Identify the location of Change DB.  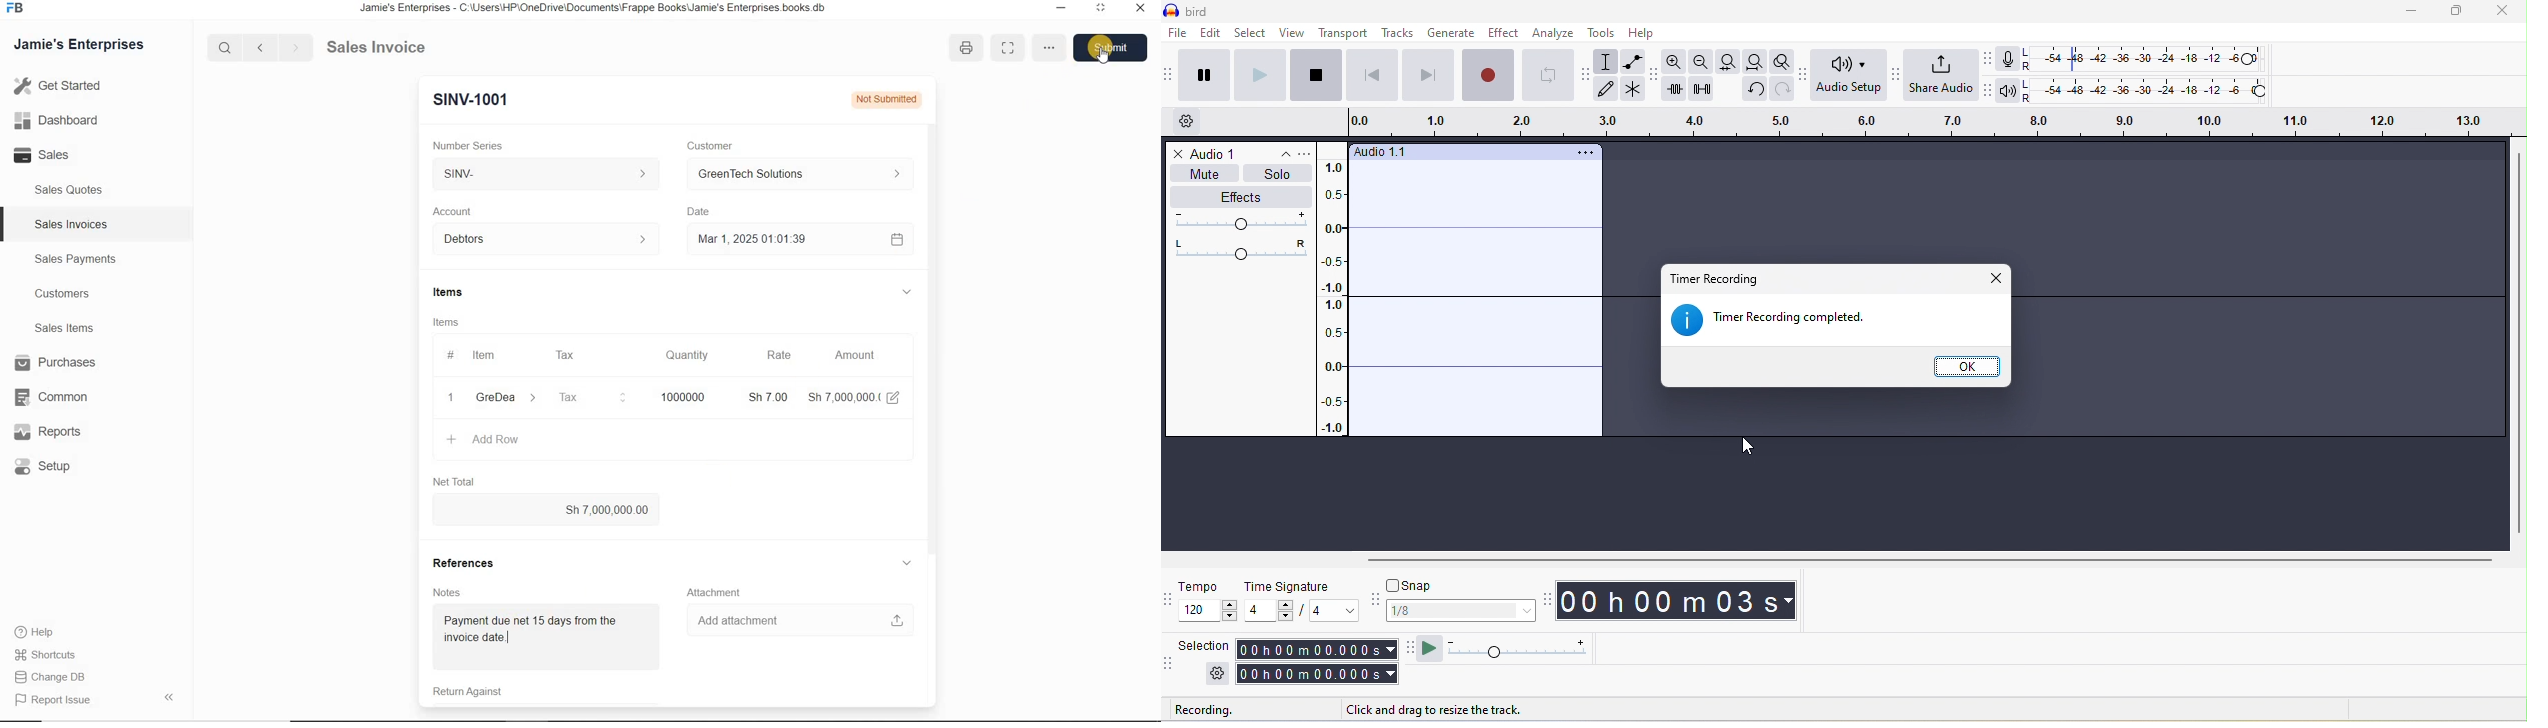
(52, 676).